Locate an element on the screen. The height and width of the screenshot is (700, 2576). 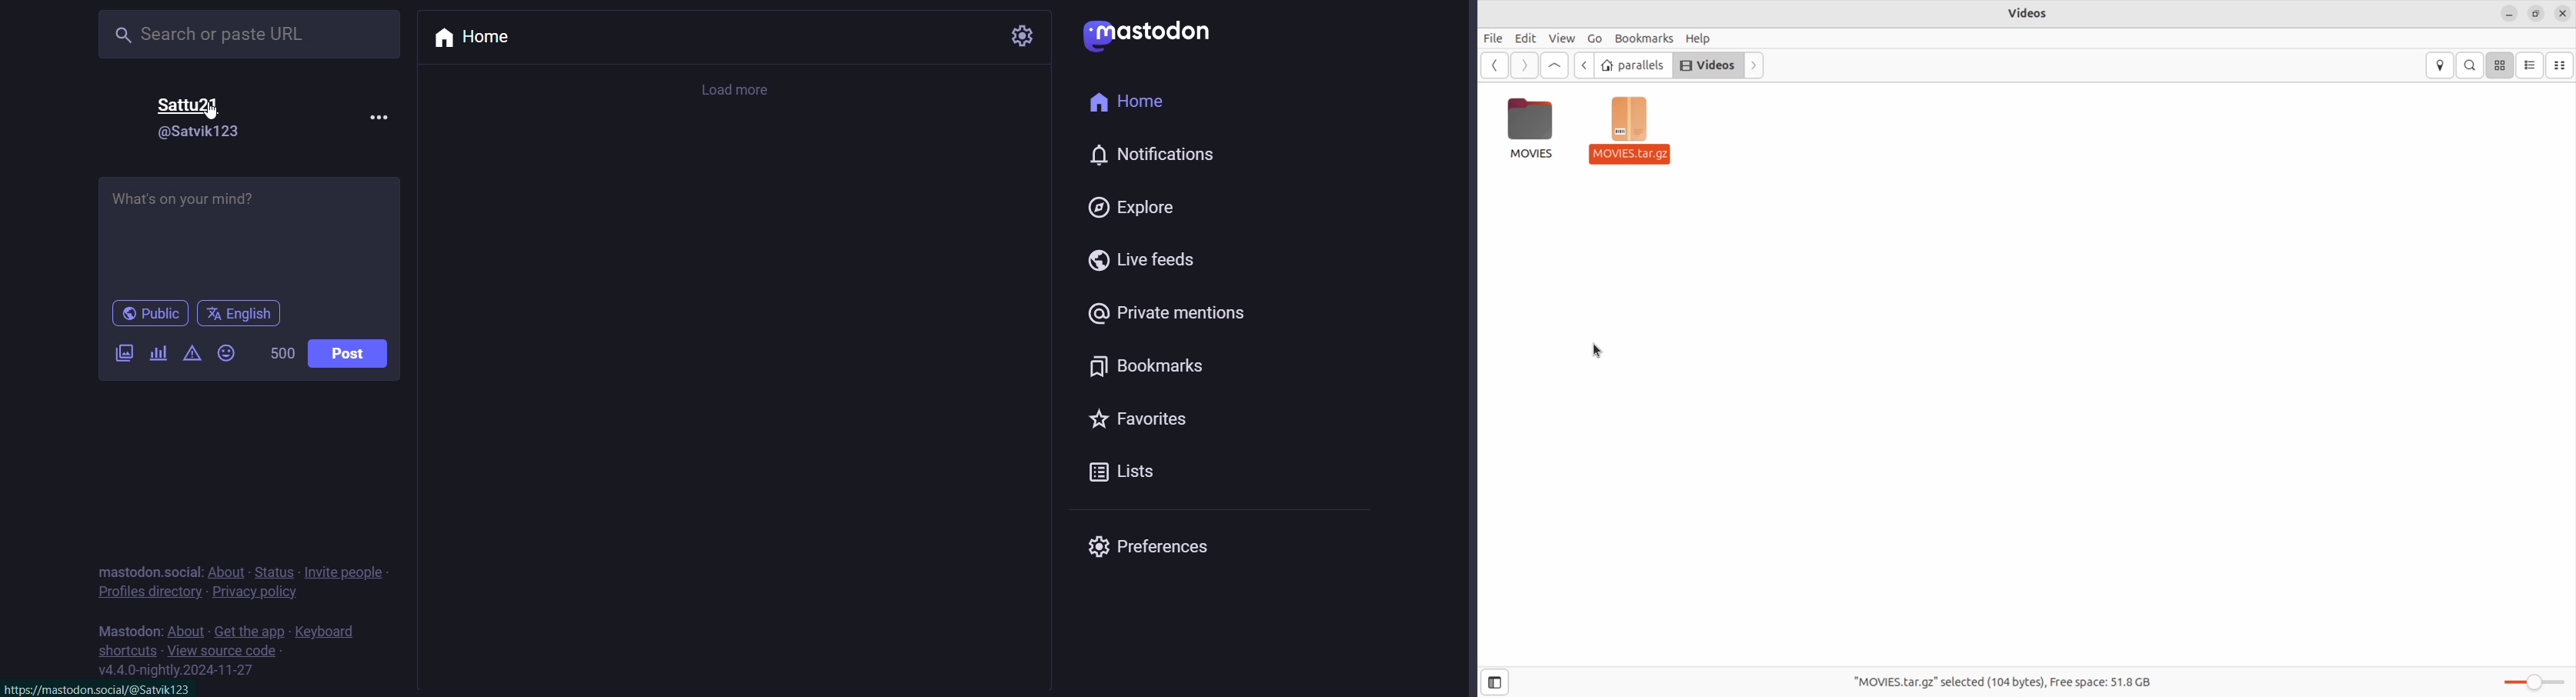
lists is located at coordinates (1117, 475).